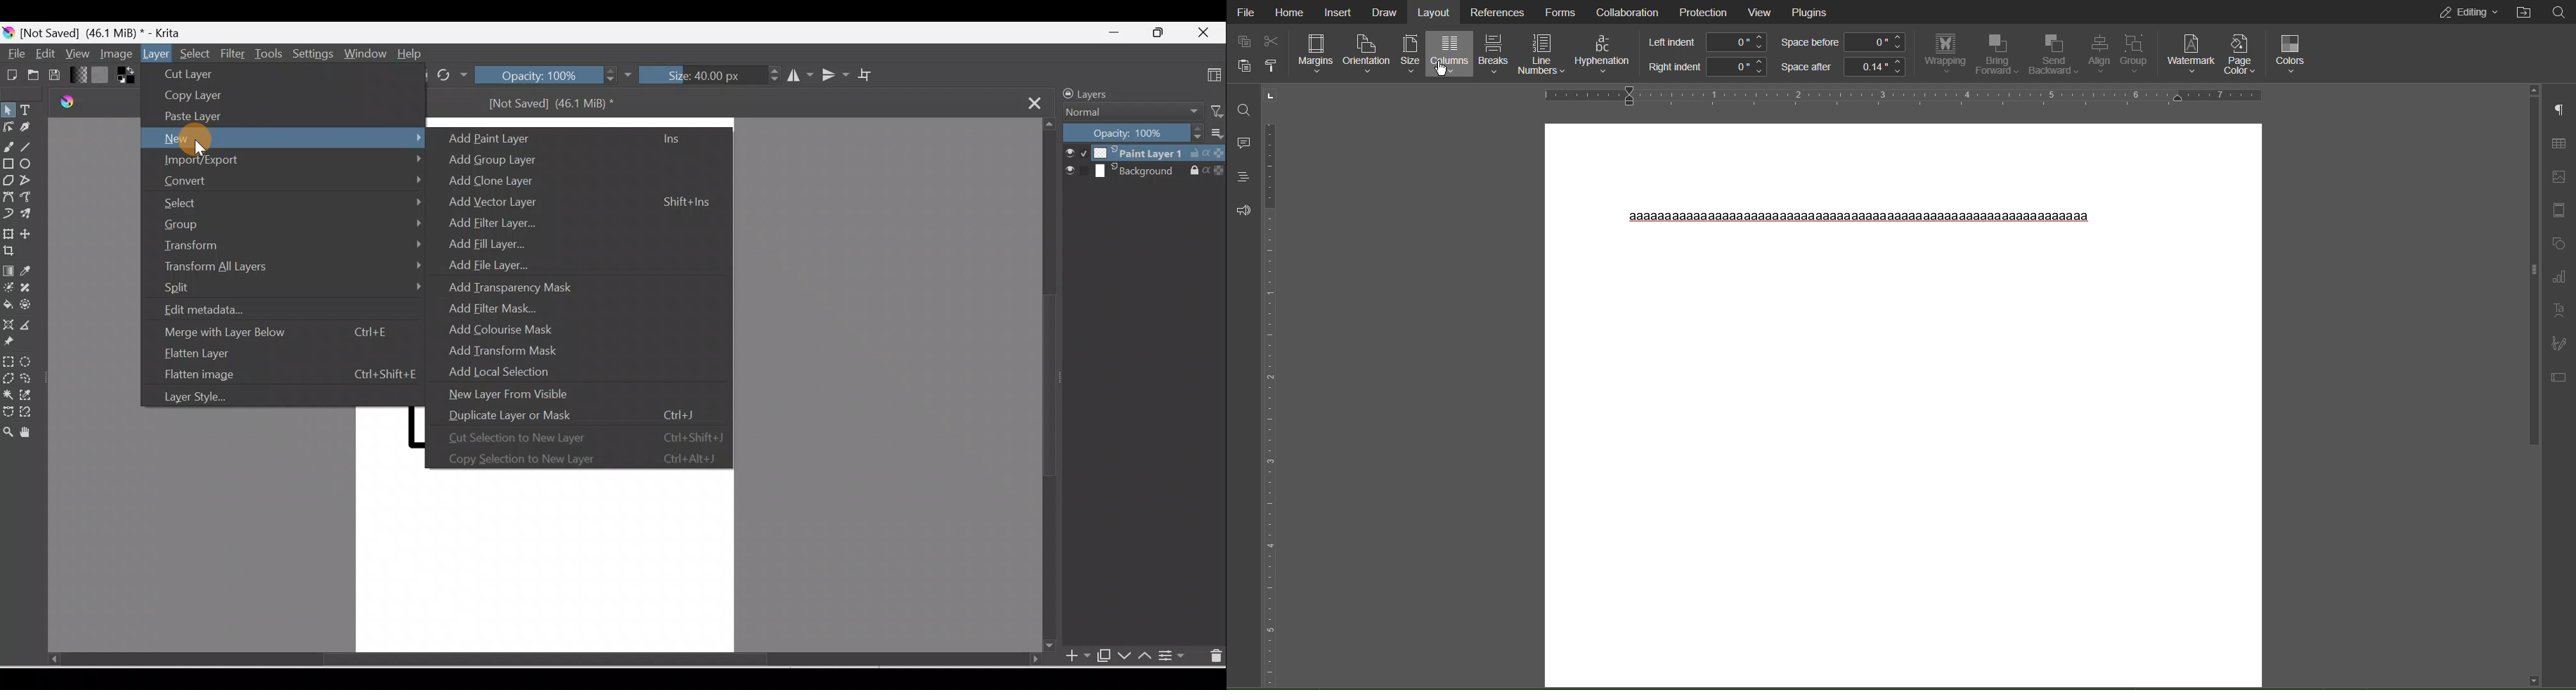  I want to click on Opacity: 100%, so click(553, 76).